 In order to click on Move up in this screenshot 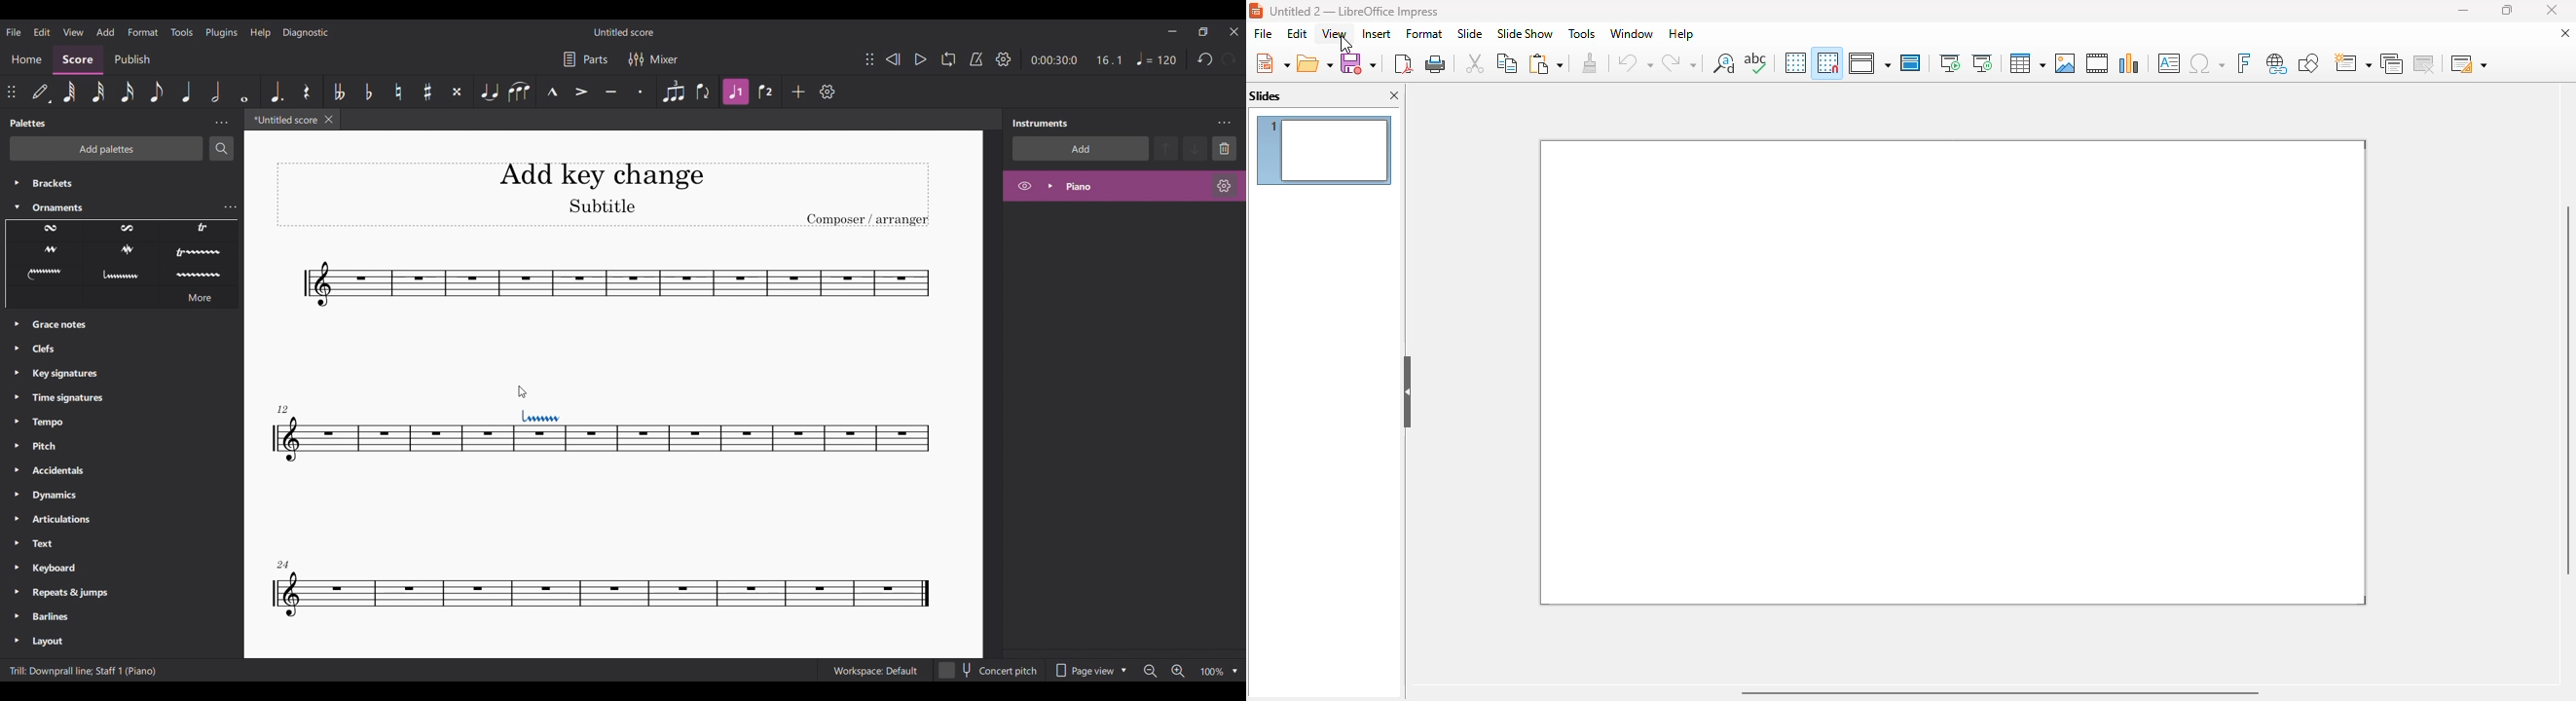, I will do `click(1166, 149)`.